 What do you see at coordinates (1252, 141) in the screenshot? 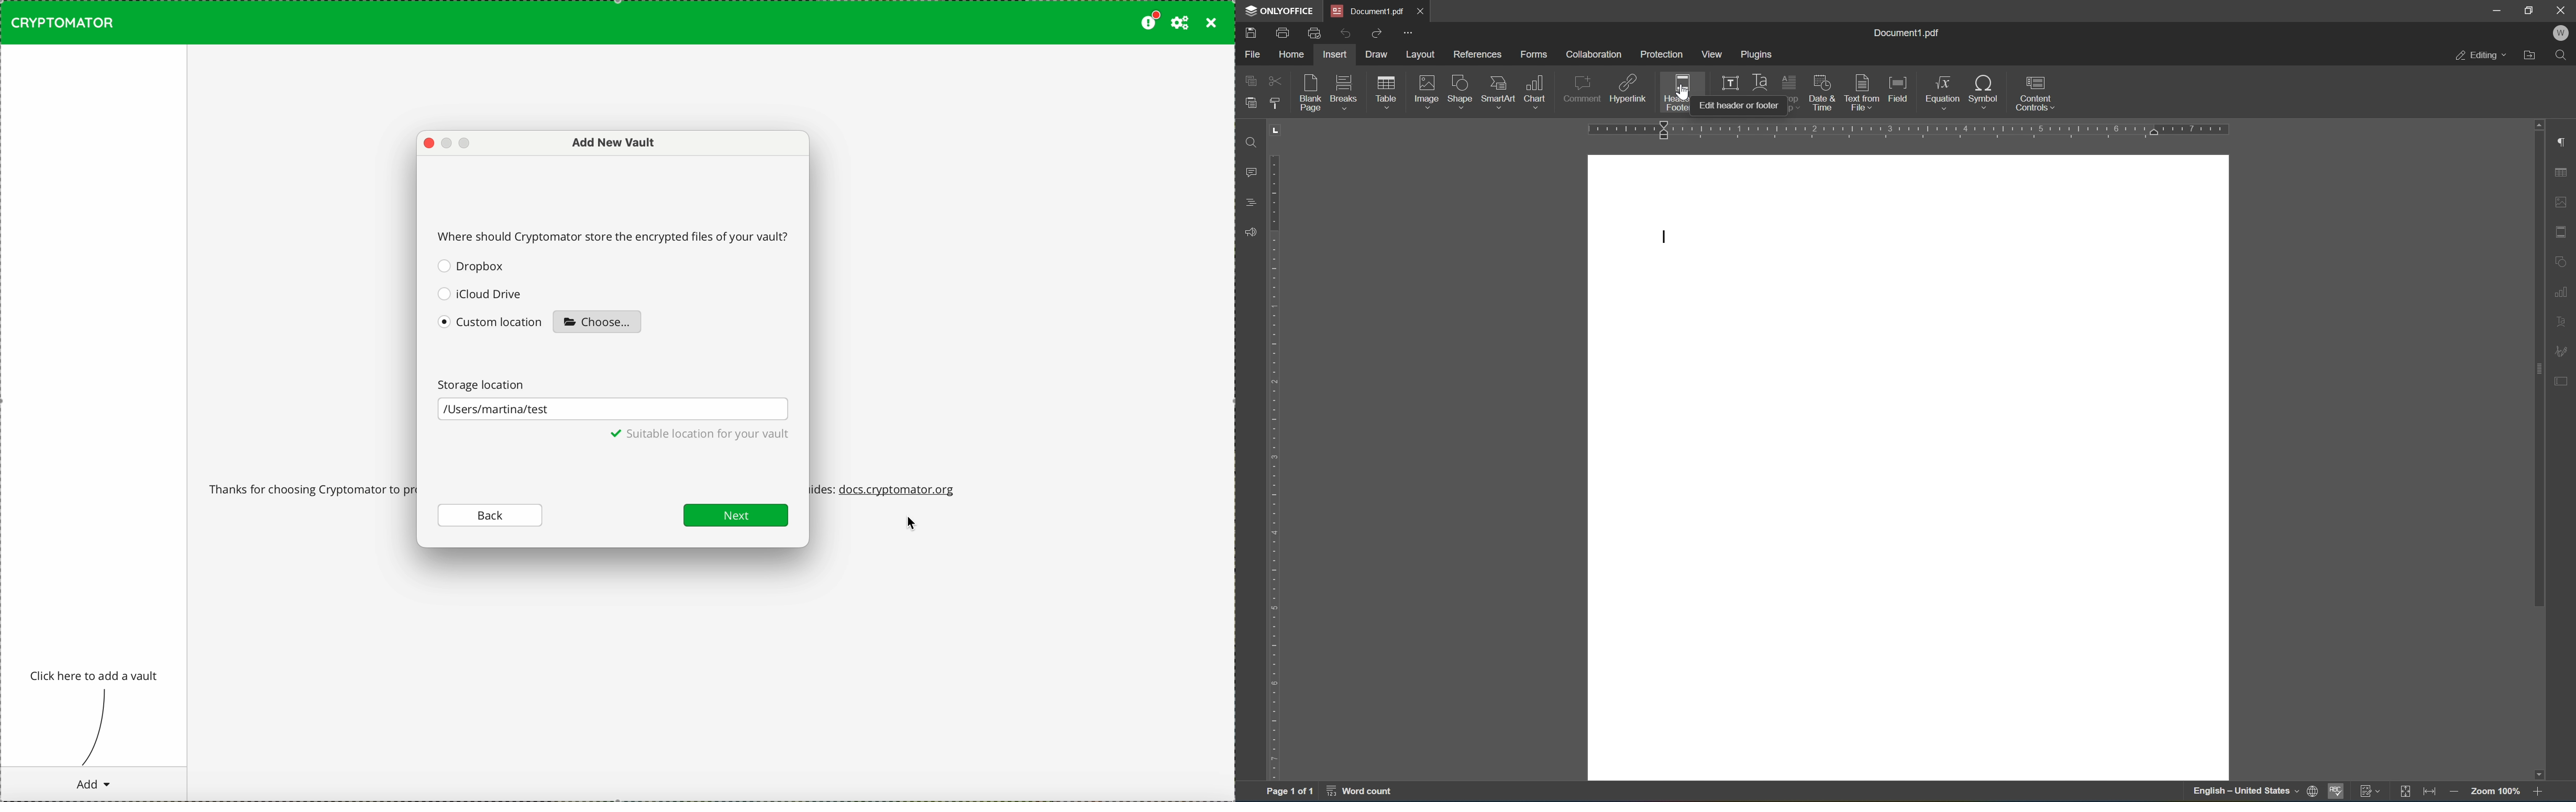
I see `find` at bounding box center [1252, 141].